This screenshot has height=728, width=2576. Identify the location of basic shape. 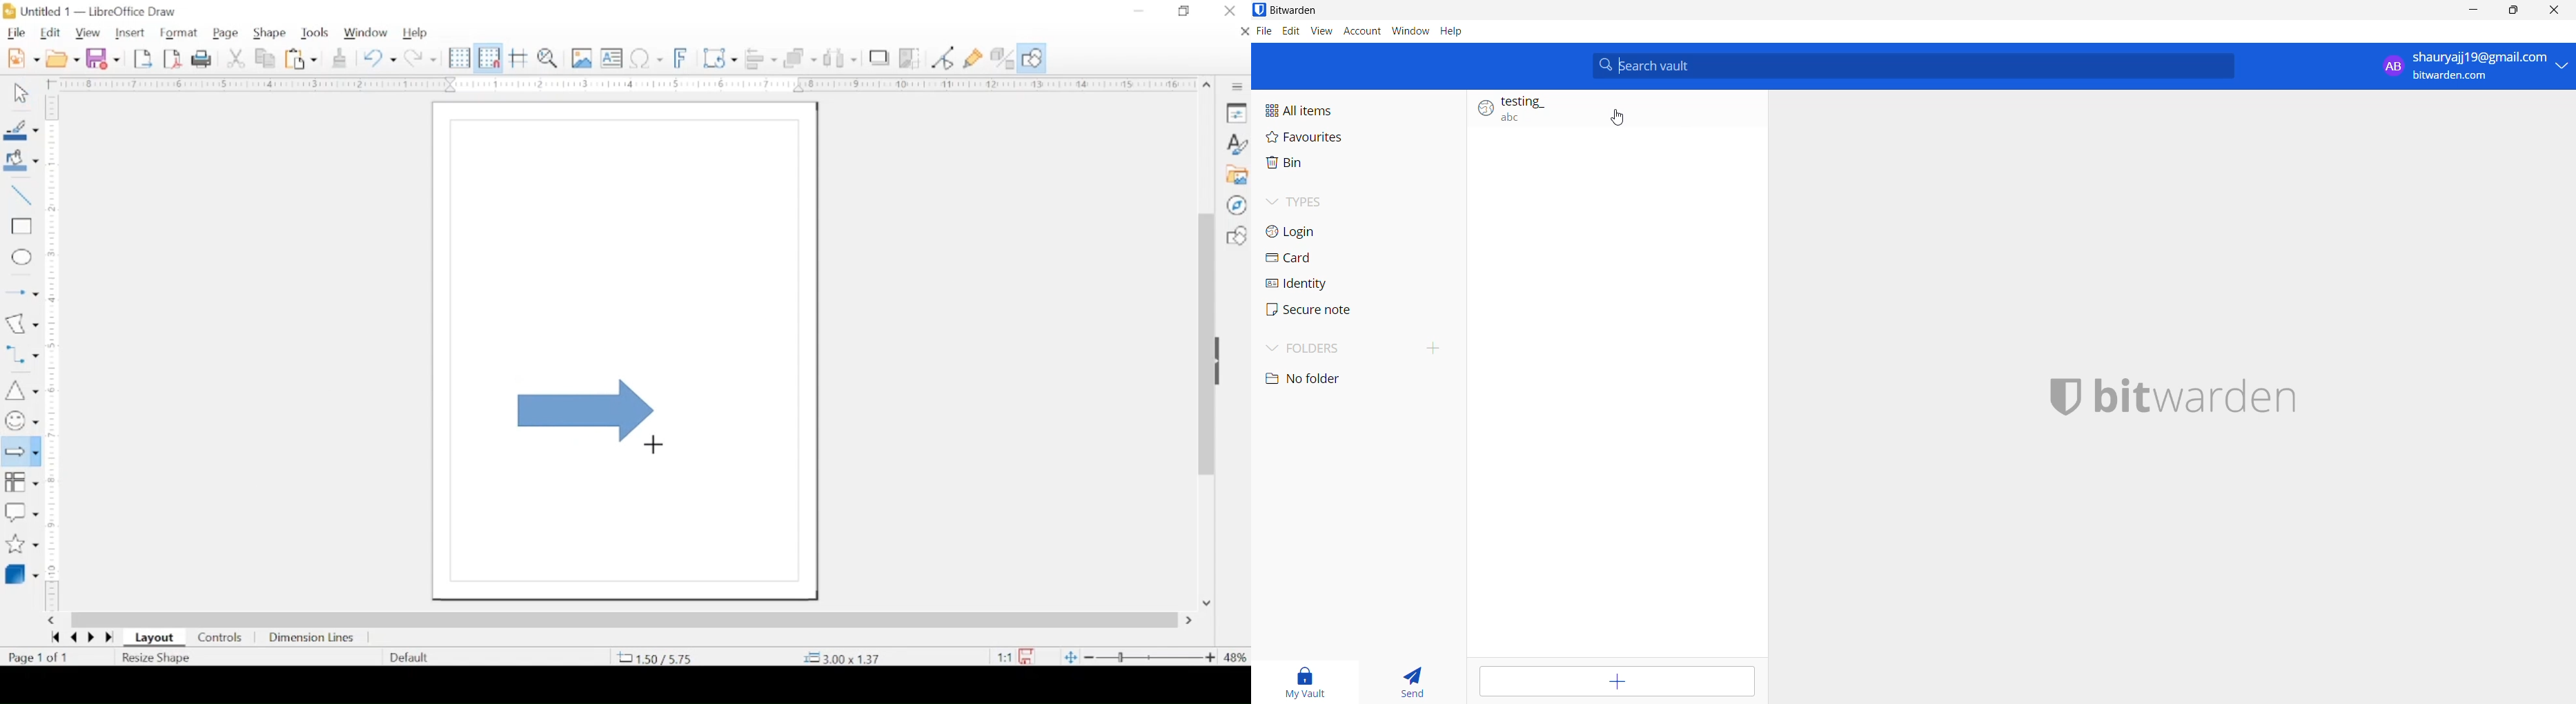
(1236, 235).